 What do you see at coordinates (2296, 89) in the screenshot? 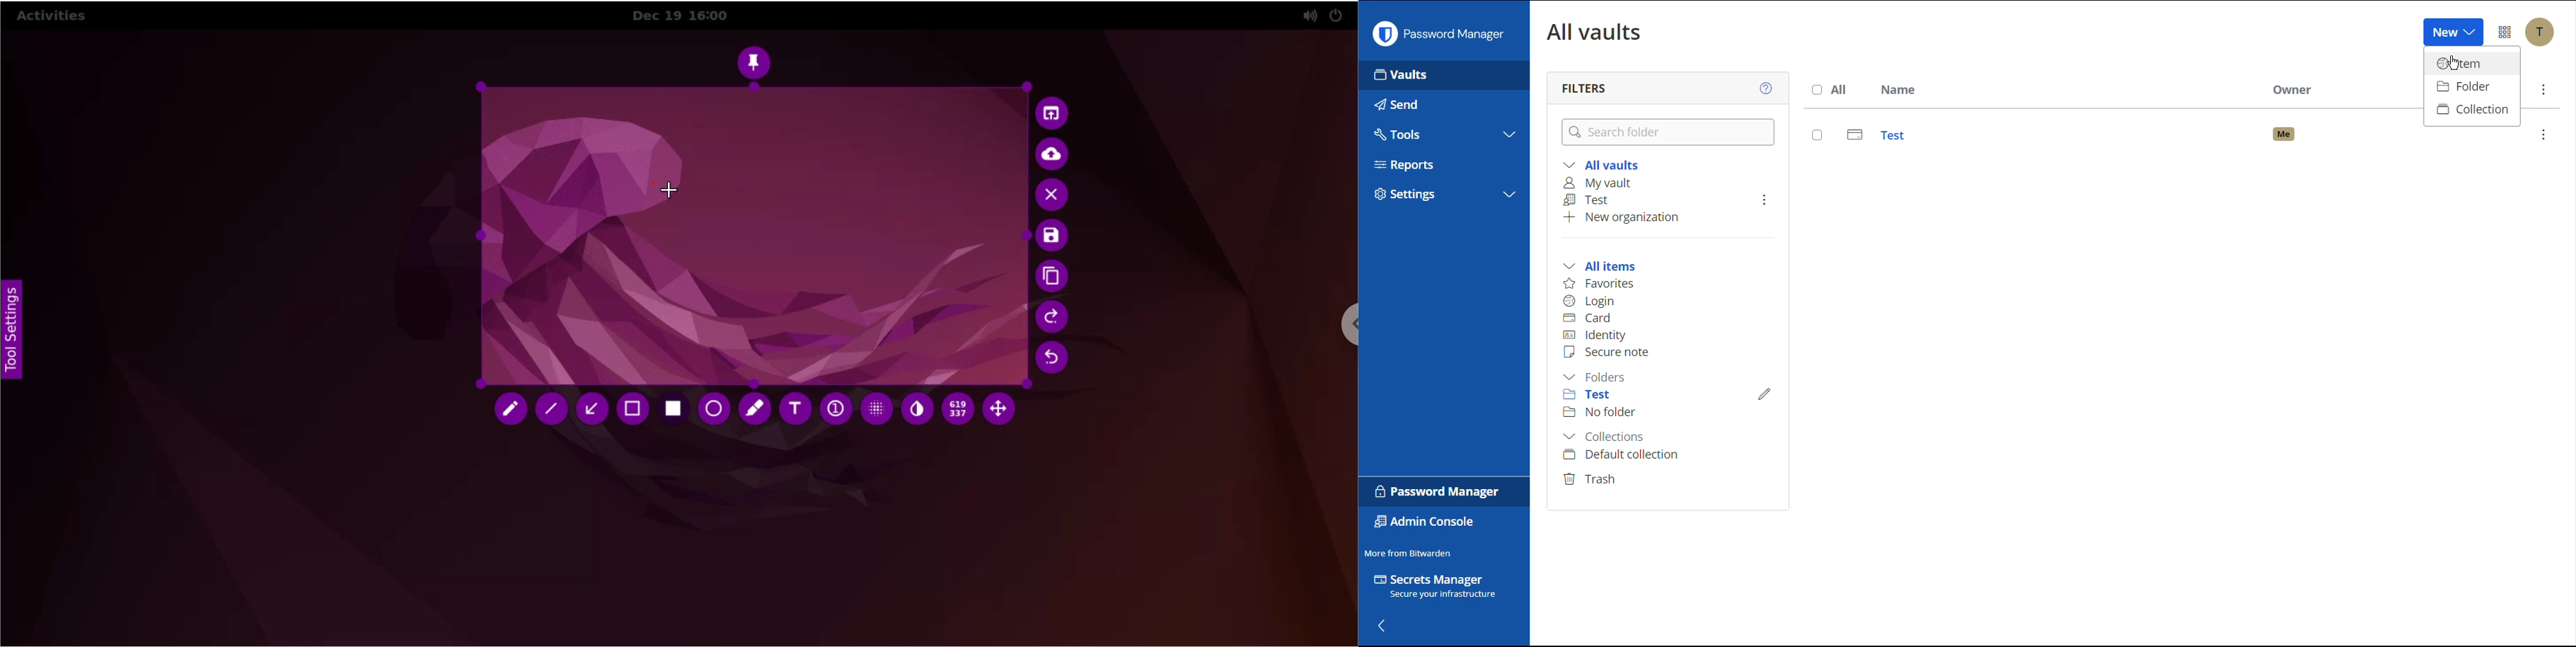
I see `Owner` at bounding box center [2296, 89].